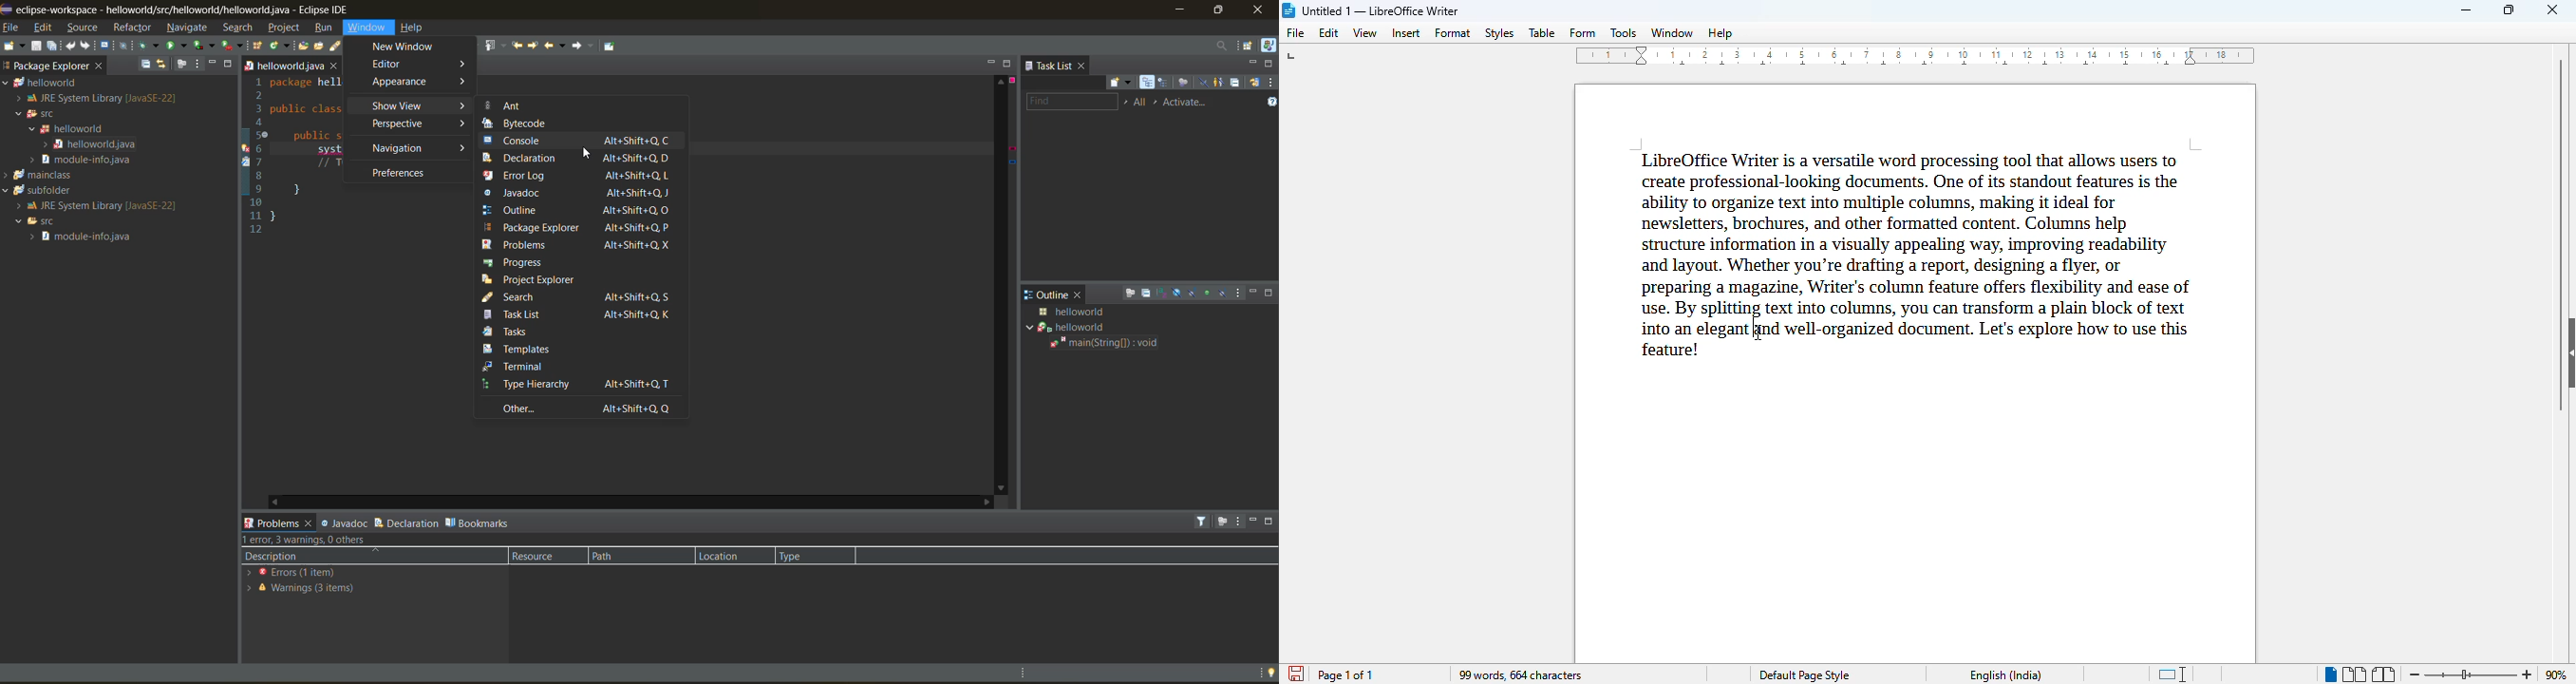 This screenshot has width=2576, height=700. I want to click on English (India), so click(2006, 675).